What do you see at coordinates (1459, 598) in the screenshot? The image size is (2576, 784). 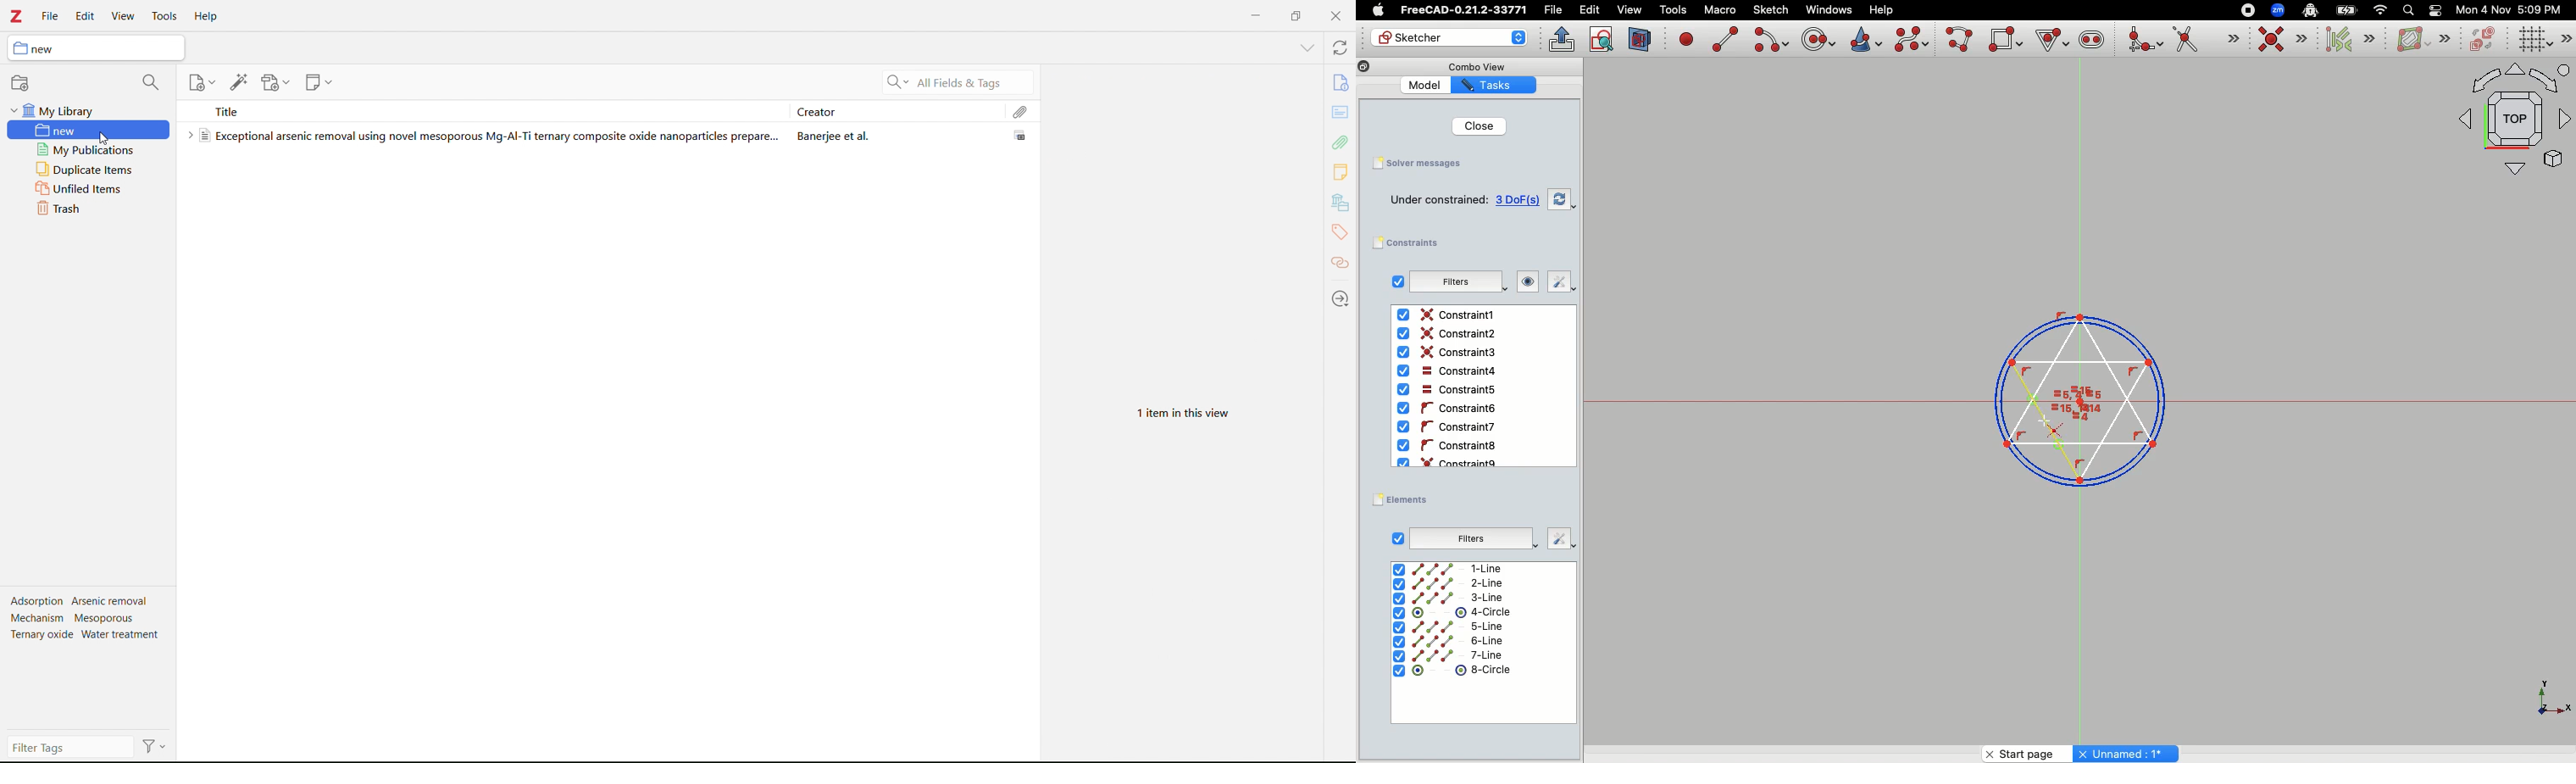 I see `3-Line` at bounding box center [1459, 598].